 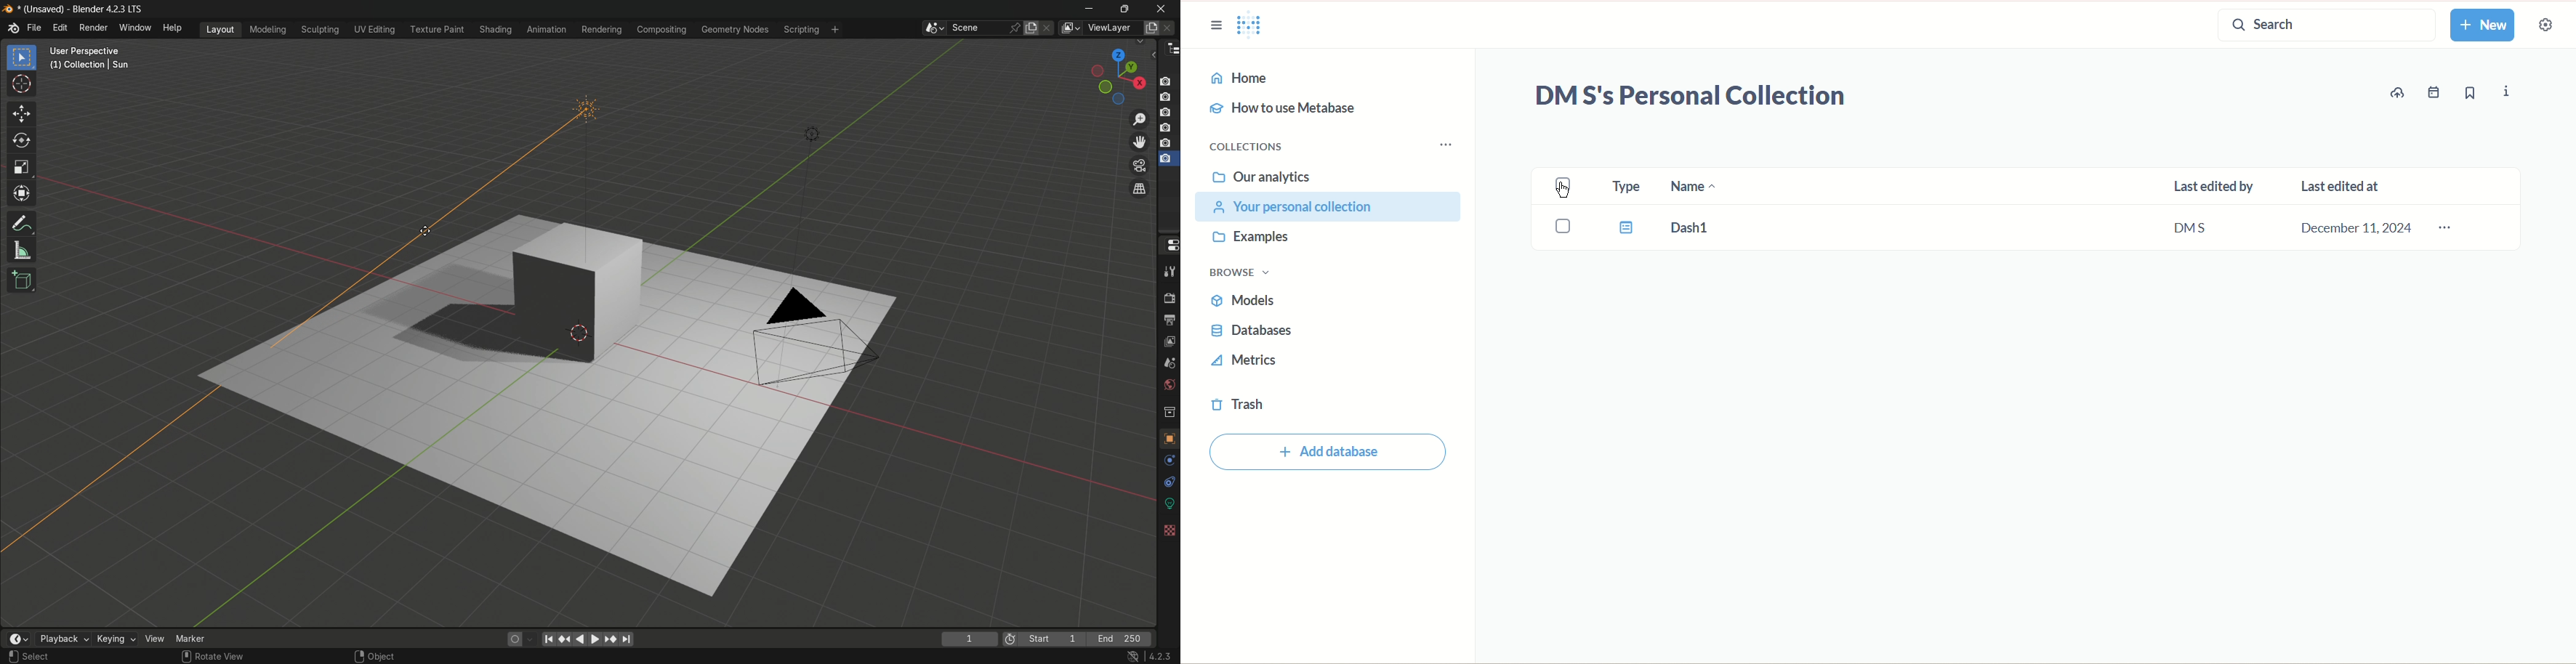 What do you see at coordinates (738, 29) in the screenshot?
I see `geometry nodes` at bounding box center [738, 29].